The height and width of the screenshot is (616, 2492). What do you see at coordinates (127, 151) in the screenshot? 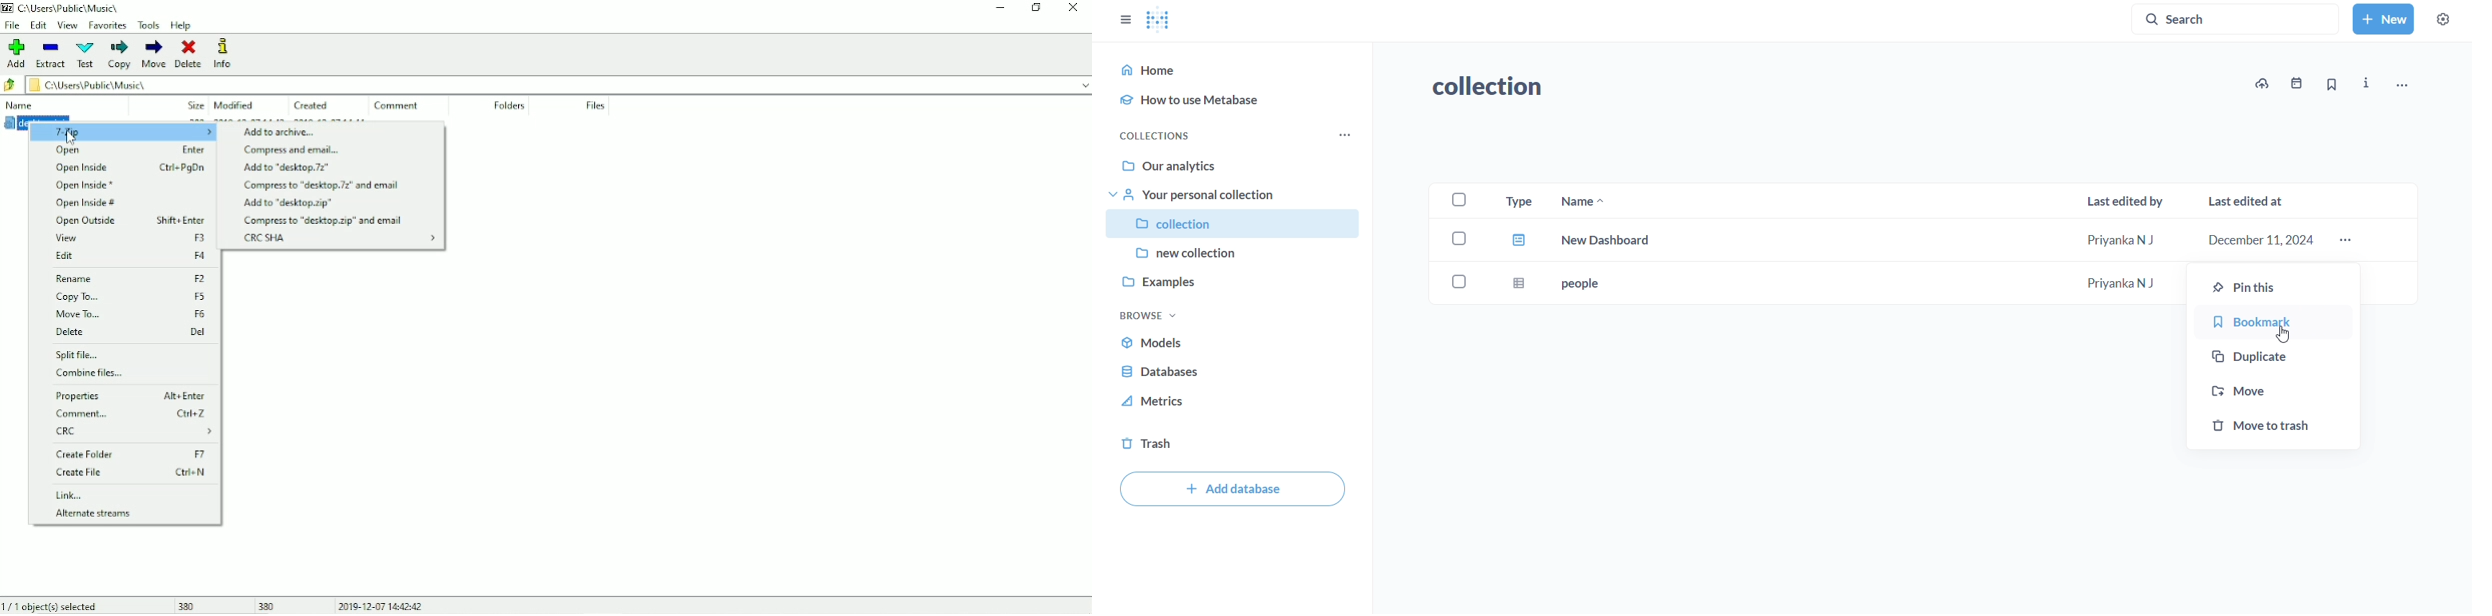
I see `Open` at bounding box center [127, 151].